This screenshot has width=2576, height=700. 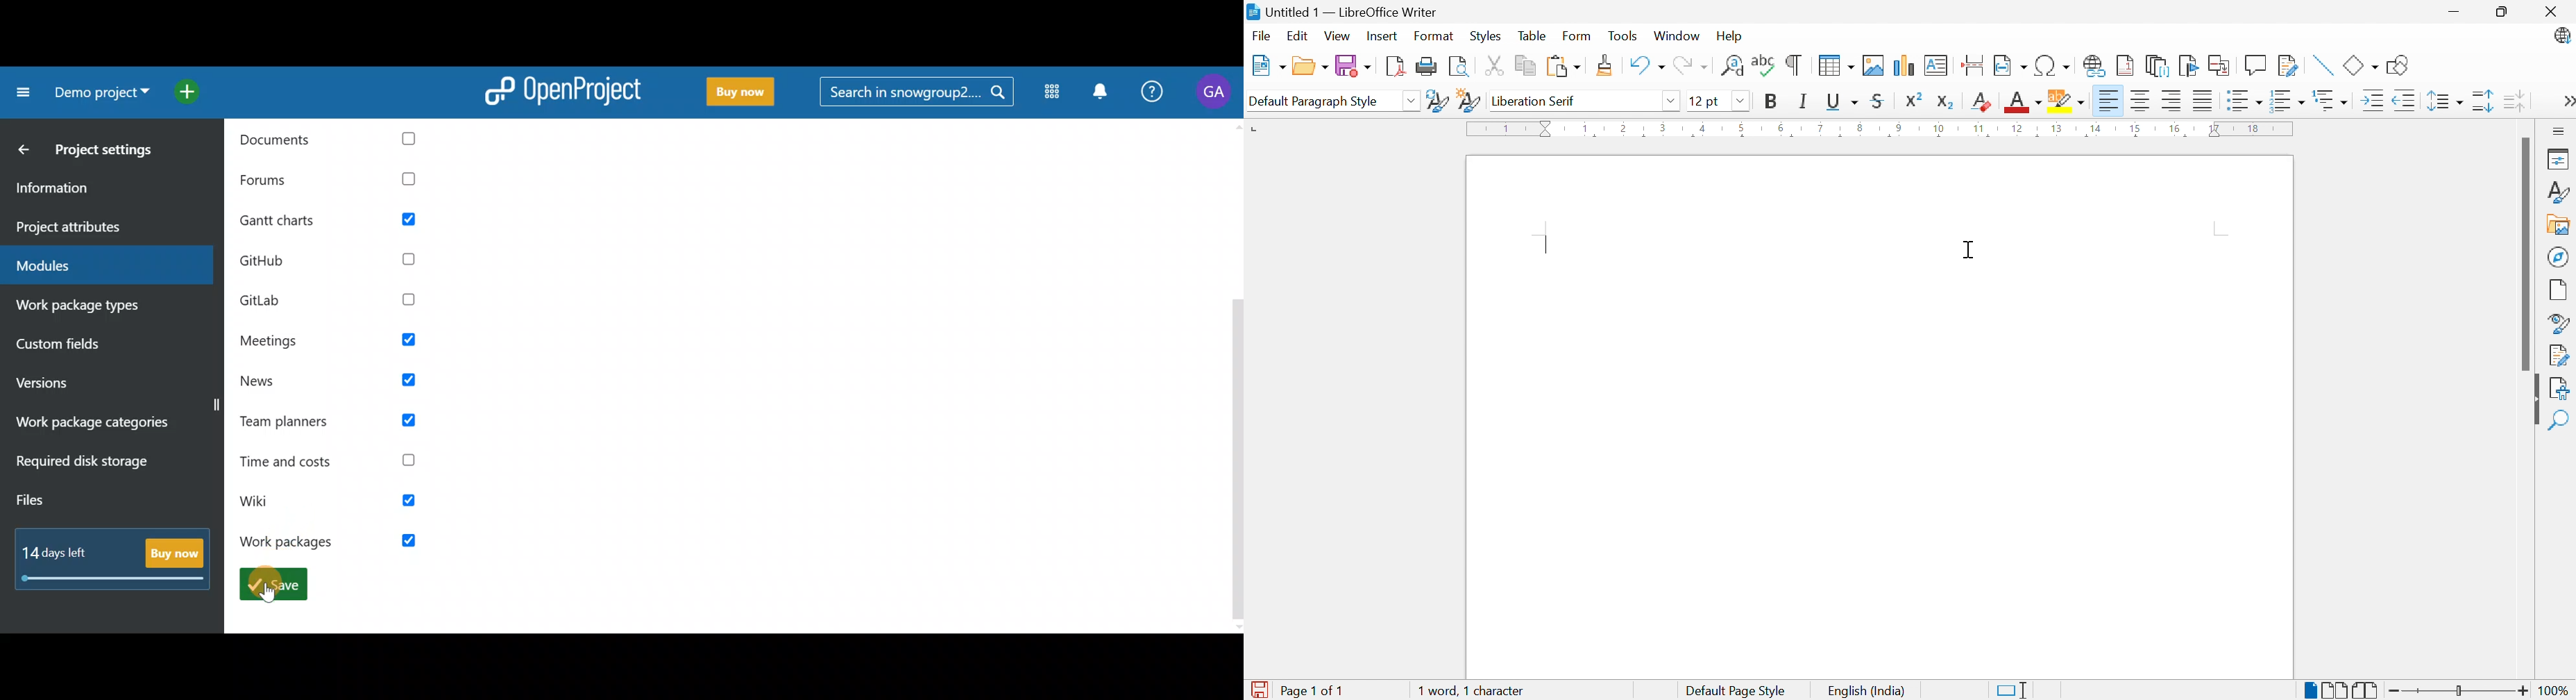 What do you see at coordinates (87, 348) in the screenshot?
I see `Custom fields` at bounding box center [87, 348].